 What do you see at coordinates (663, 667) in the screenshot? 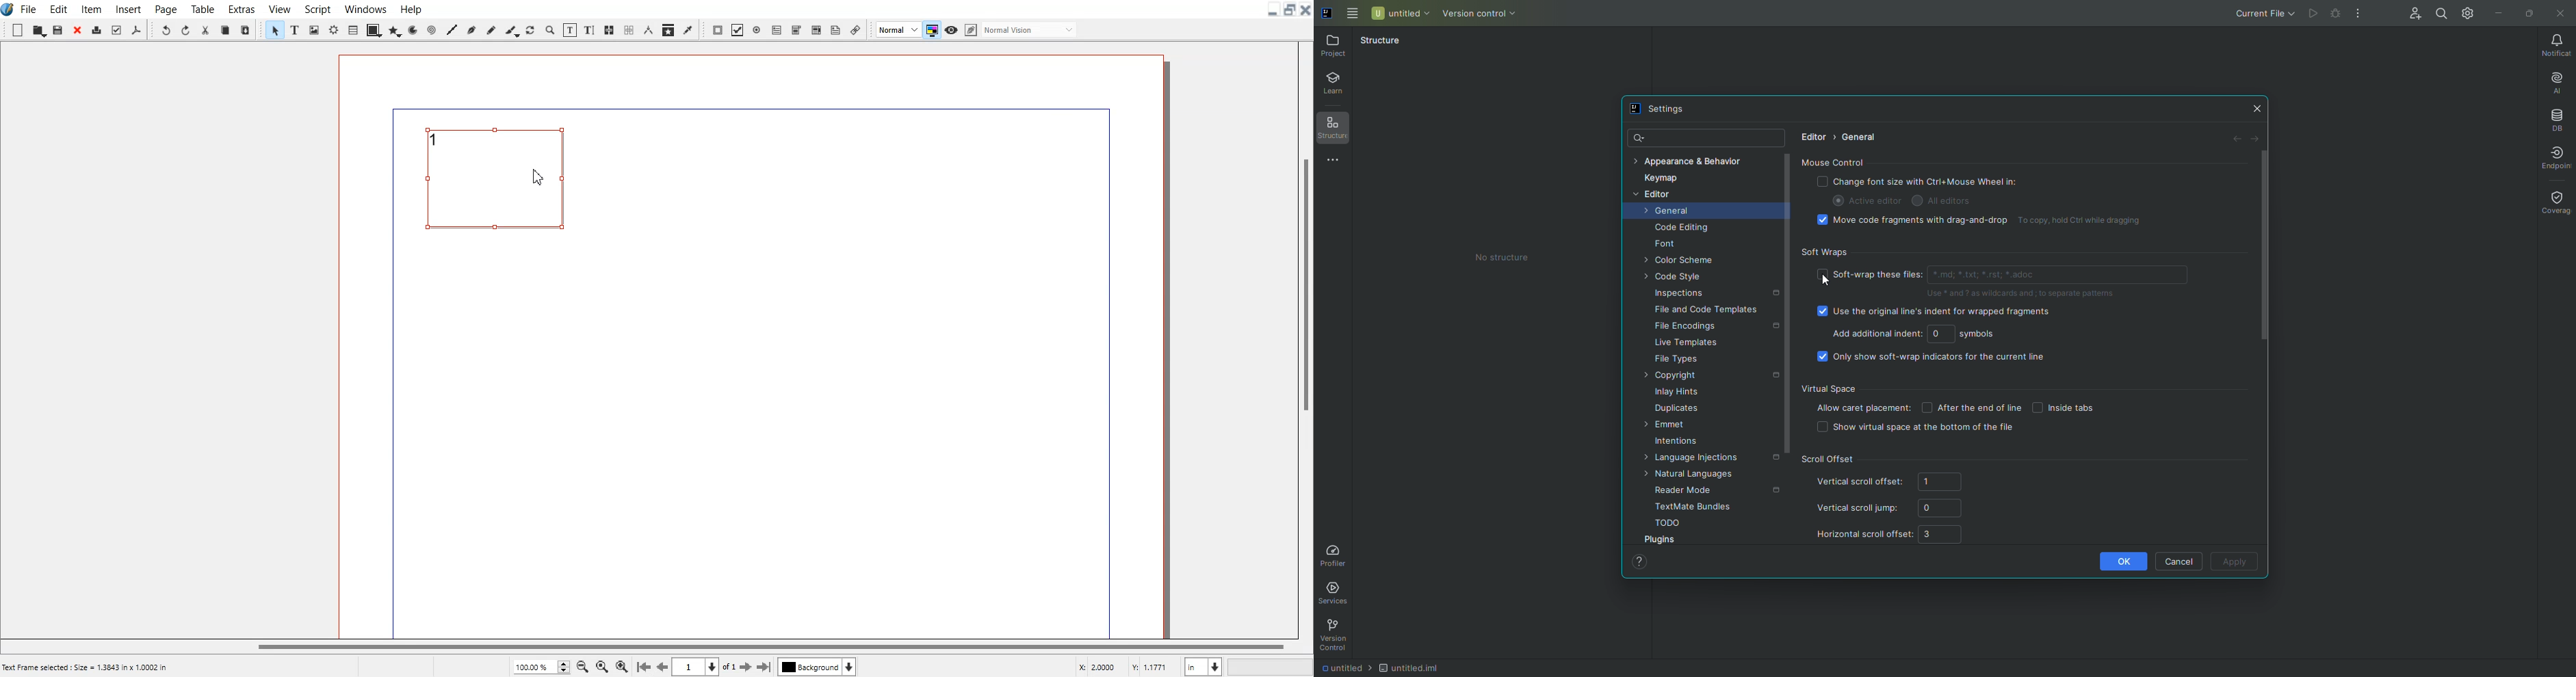
I see `Go to the preview mode` at bounding box center [663, 667].